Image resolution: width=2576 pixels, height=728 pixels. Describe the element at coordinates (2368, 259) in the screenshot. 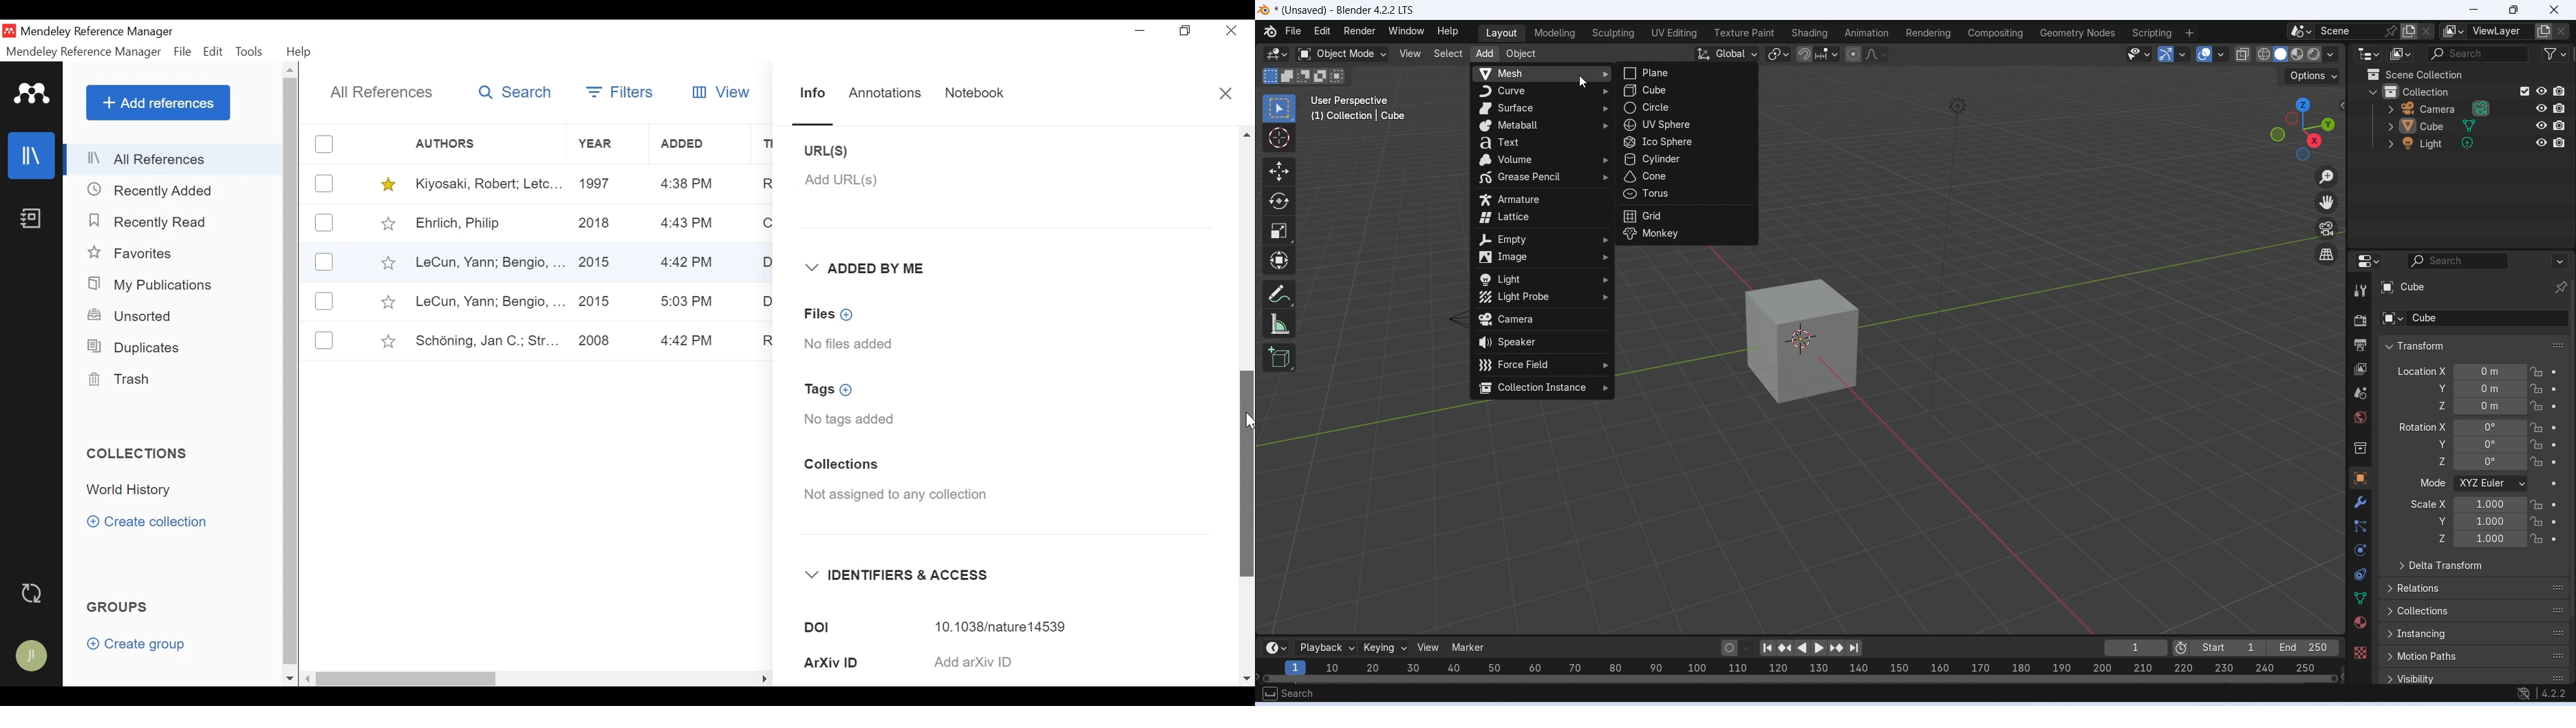

I see `editor type` at that location.